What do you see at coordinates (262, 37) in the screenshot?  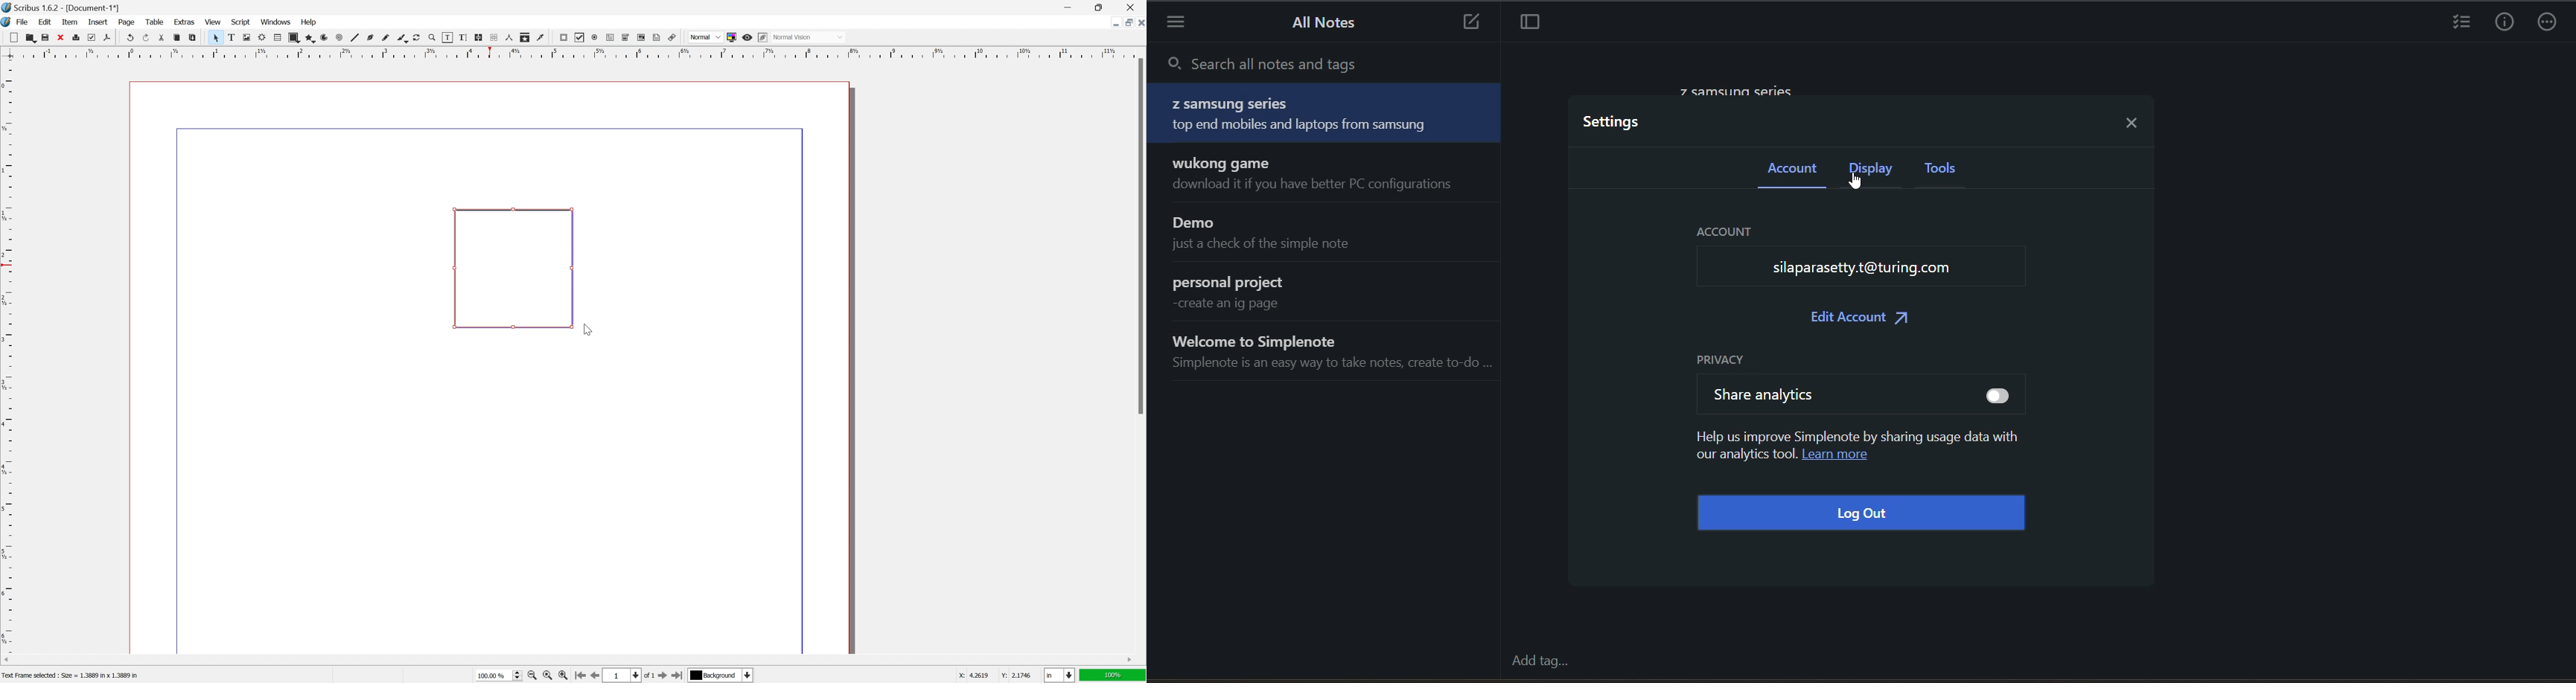 I see `render frame` at bounding box center [262, 37].